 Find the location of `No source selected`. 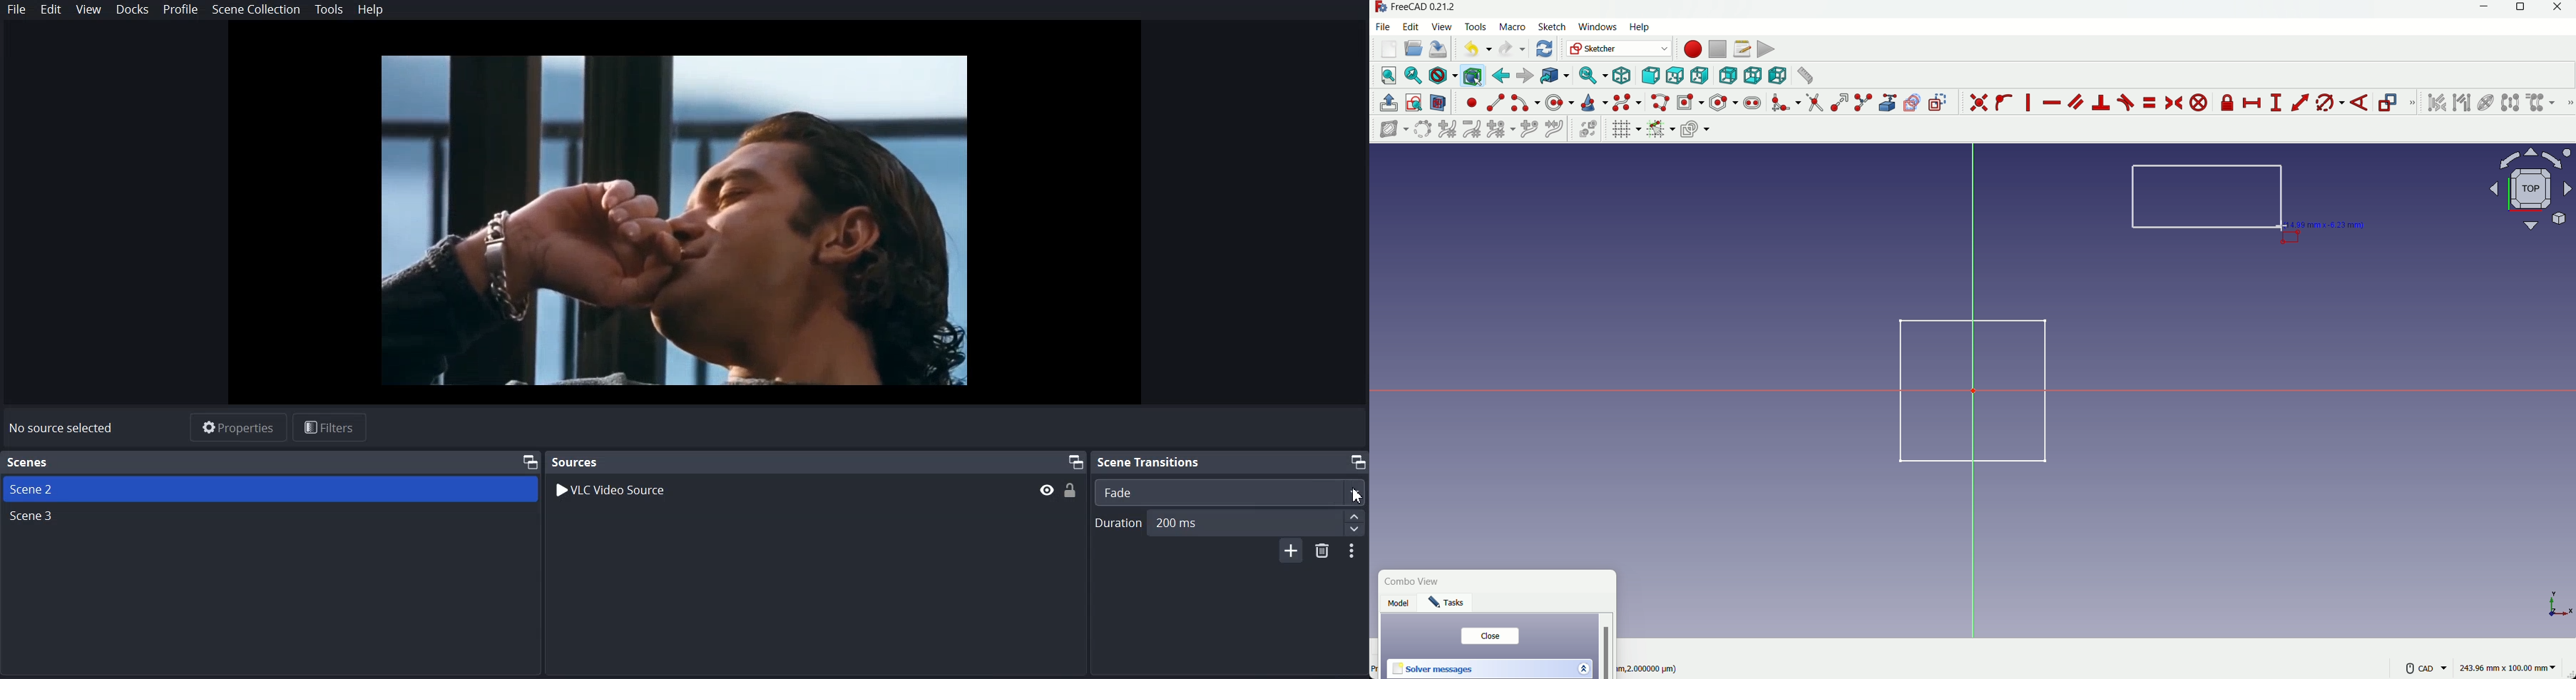

No source selected is located at coordinates (62, 429).